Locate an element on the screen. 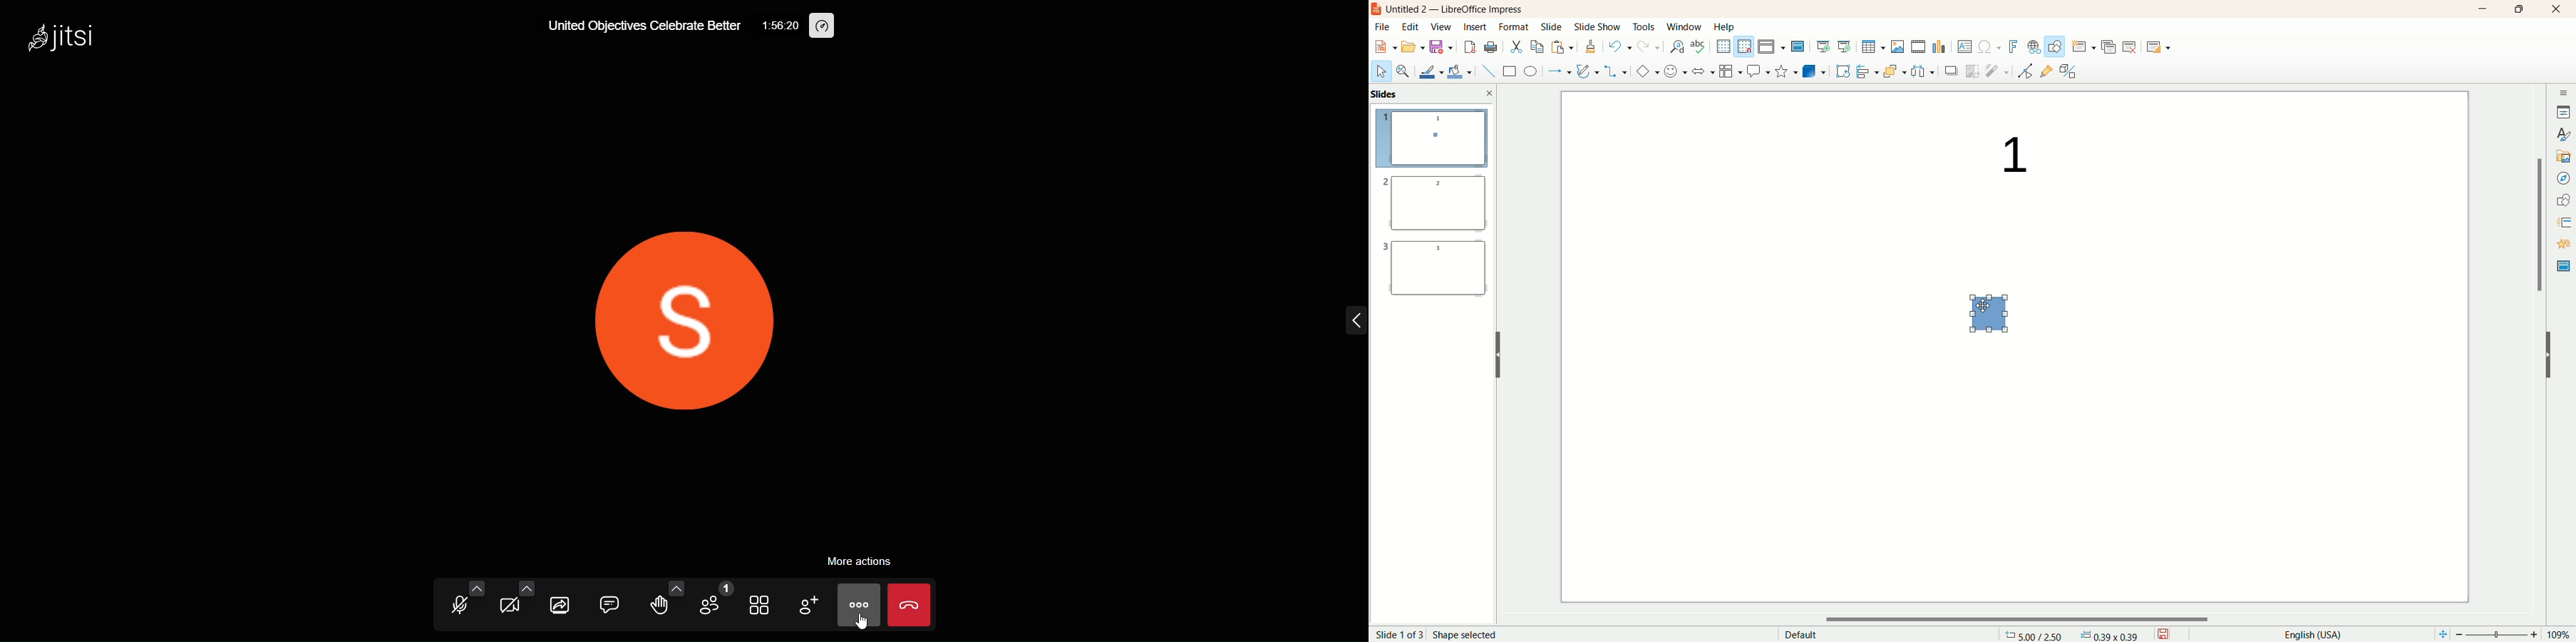  insert audio or video is located at coordinates (1918, 47).